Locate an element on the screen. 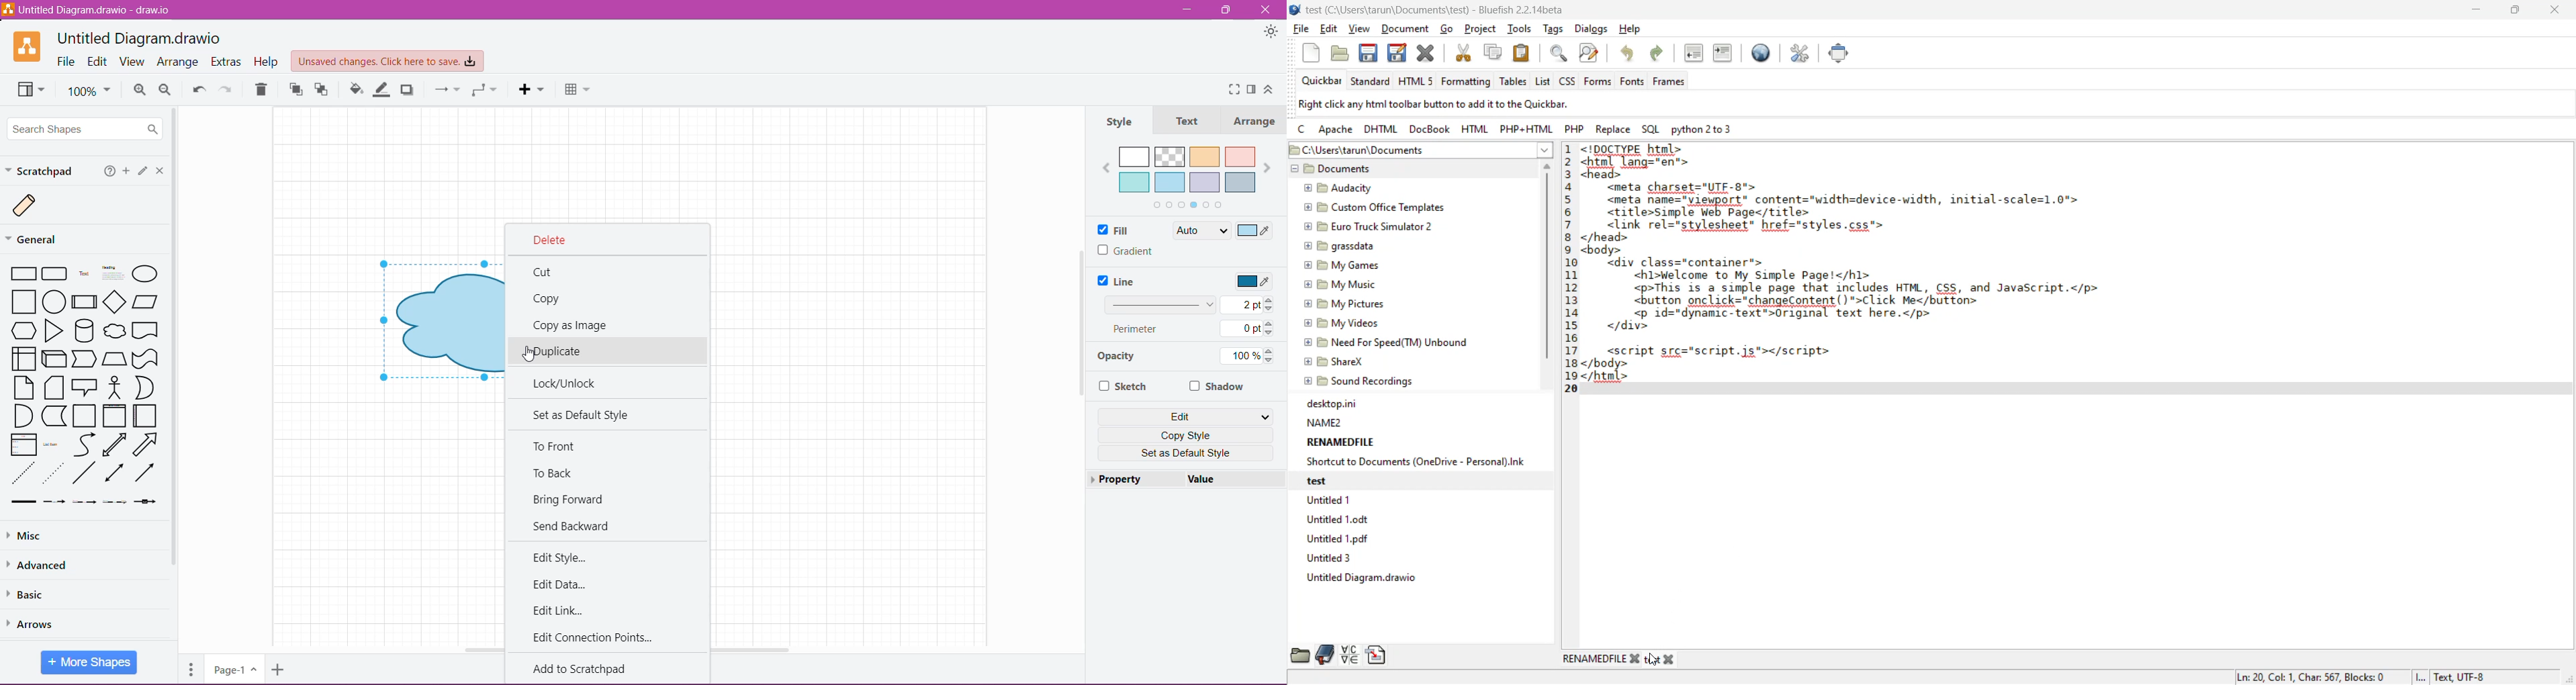 This screenshot has width=2576, height=700. copy is located at coordinates (1491, 54).